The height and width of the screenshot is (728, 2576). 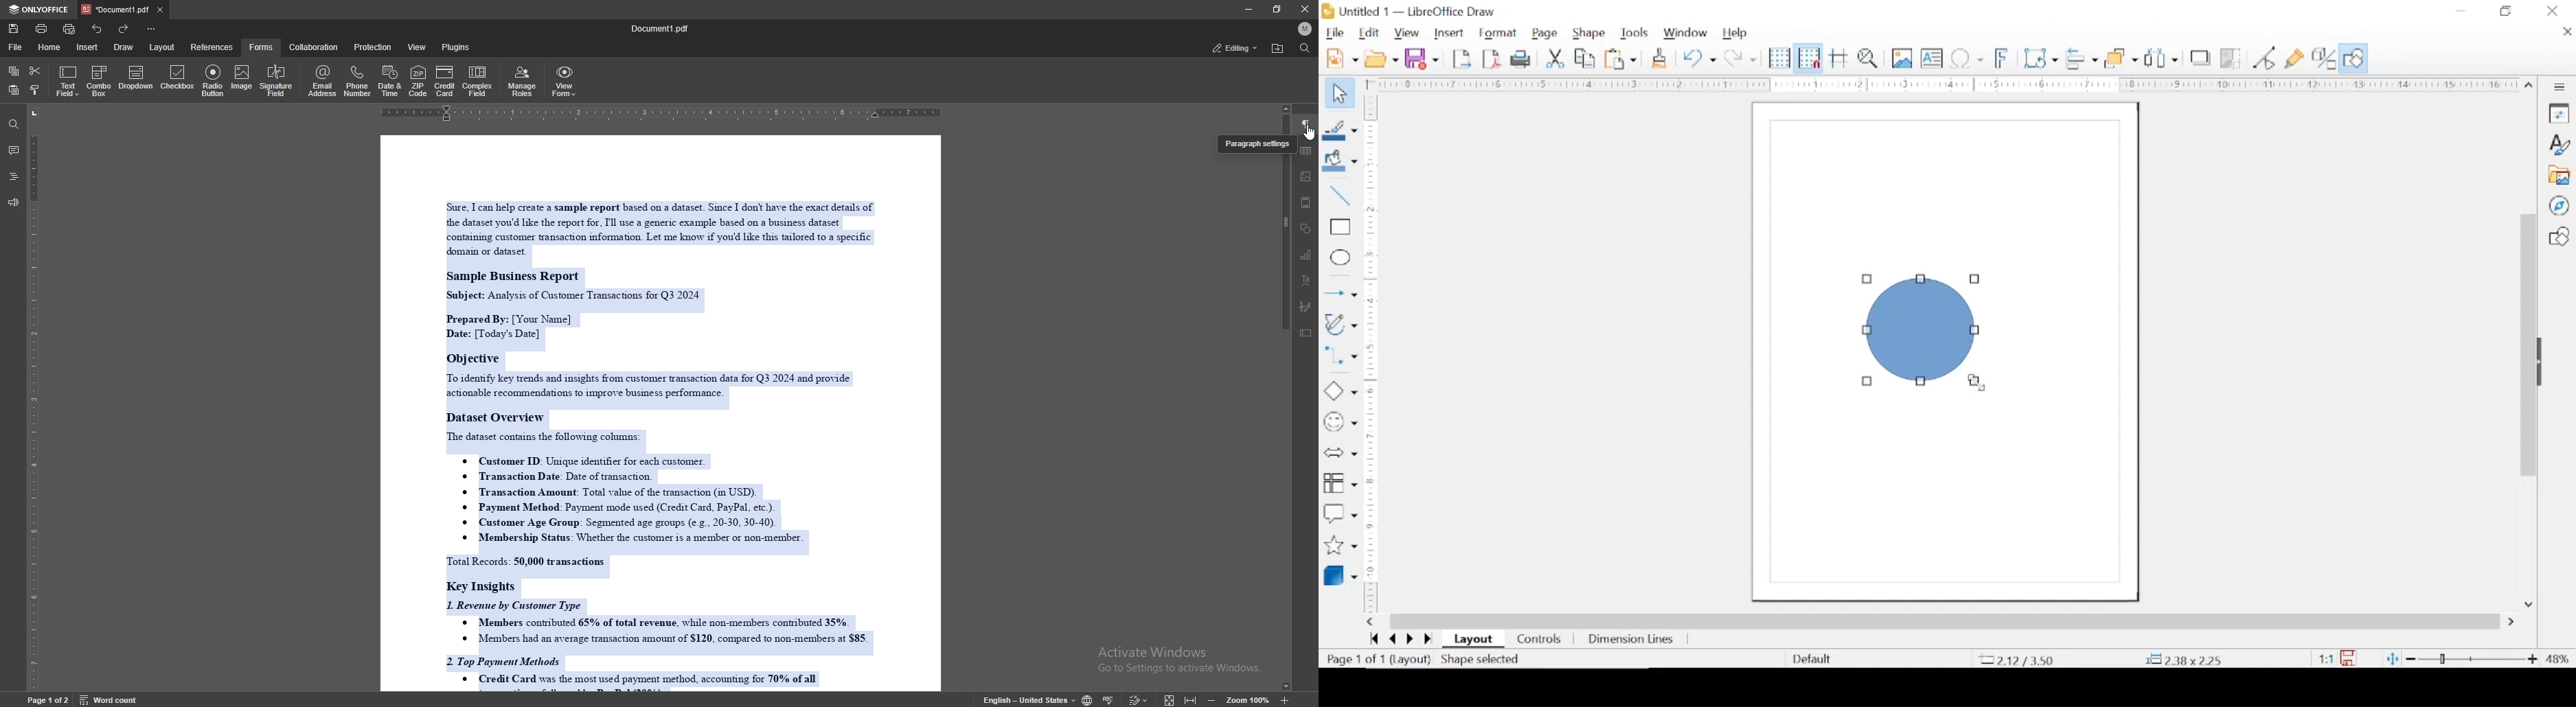 What do you see at coordinates (445, 80) in the screenshot?
I see `credit card` at bounding box center [445, 80].